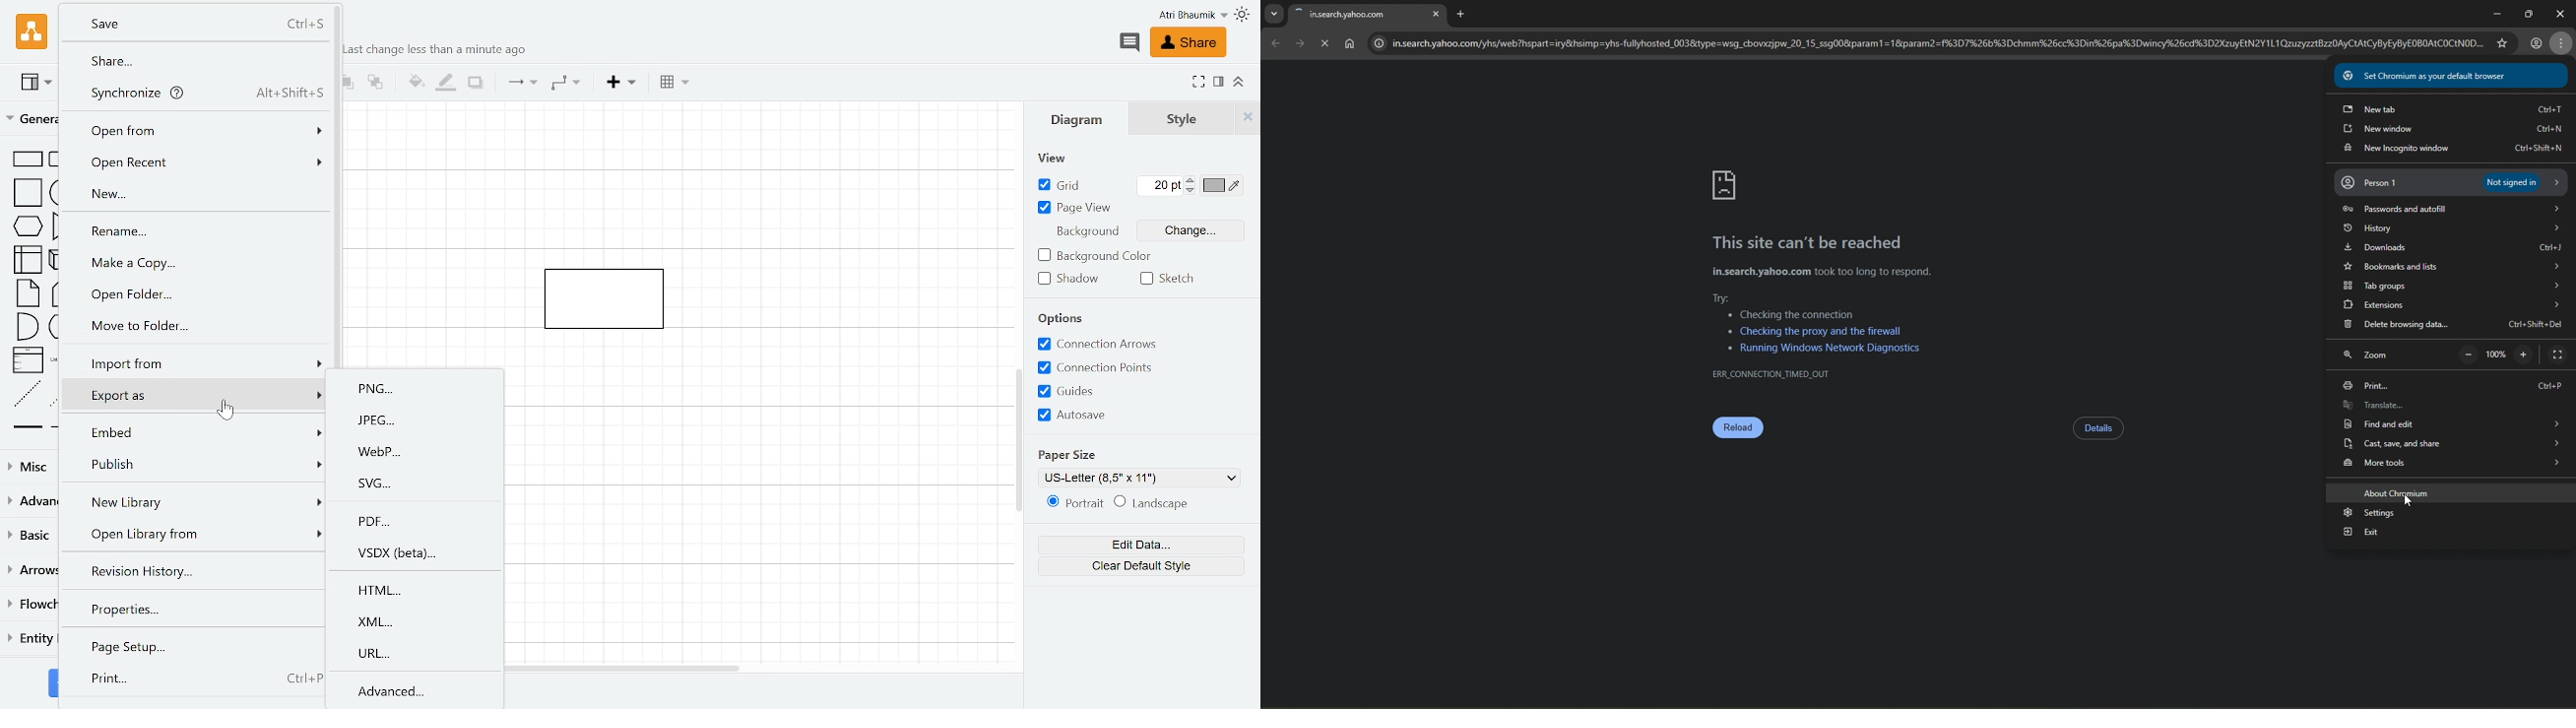 Image resolution: width=2576 pixels, height=728 pixels. I want to click on Embed, so click(195, 431).